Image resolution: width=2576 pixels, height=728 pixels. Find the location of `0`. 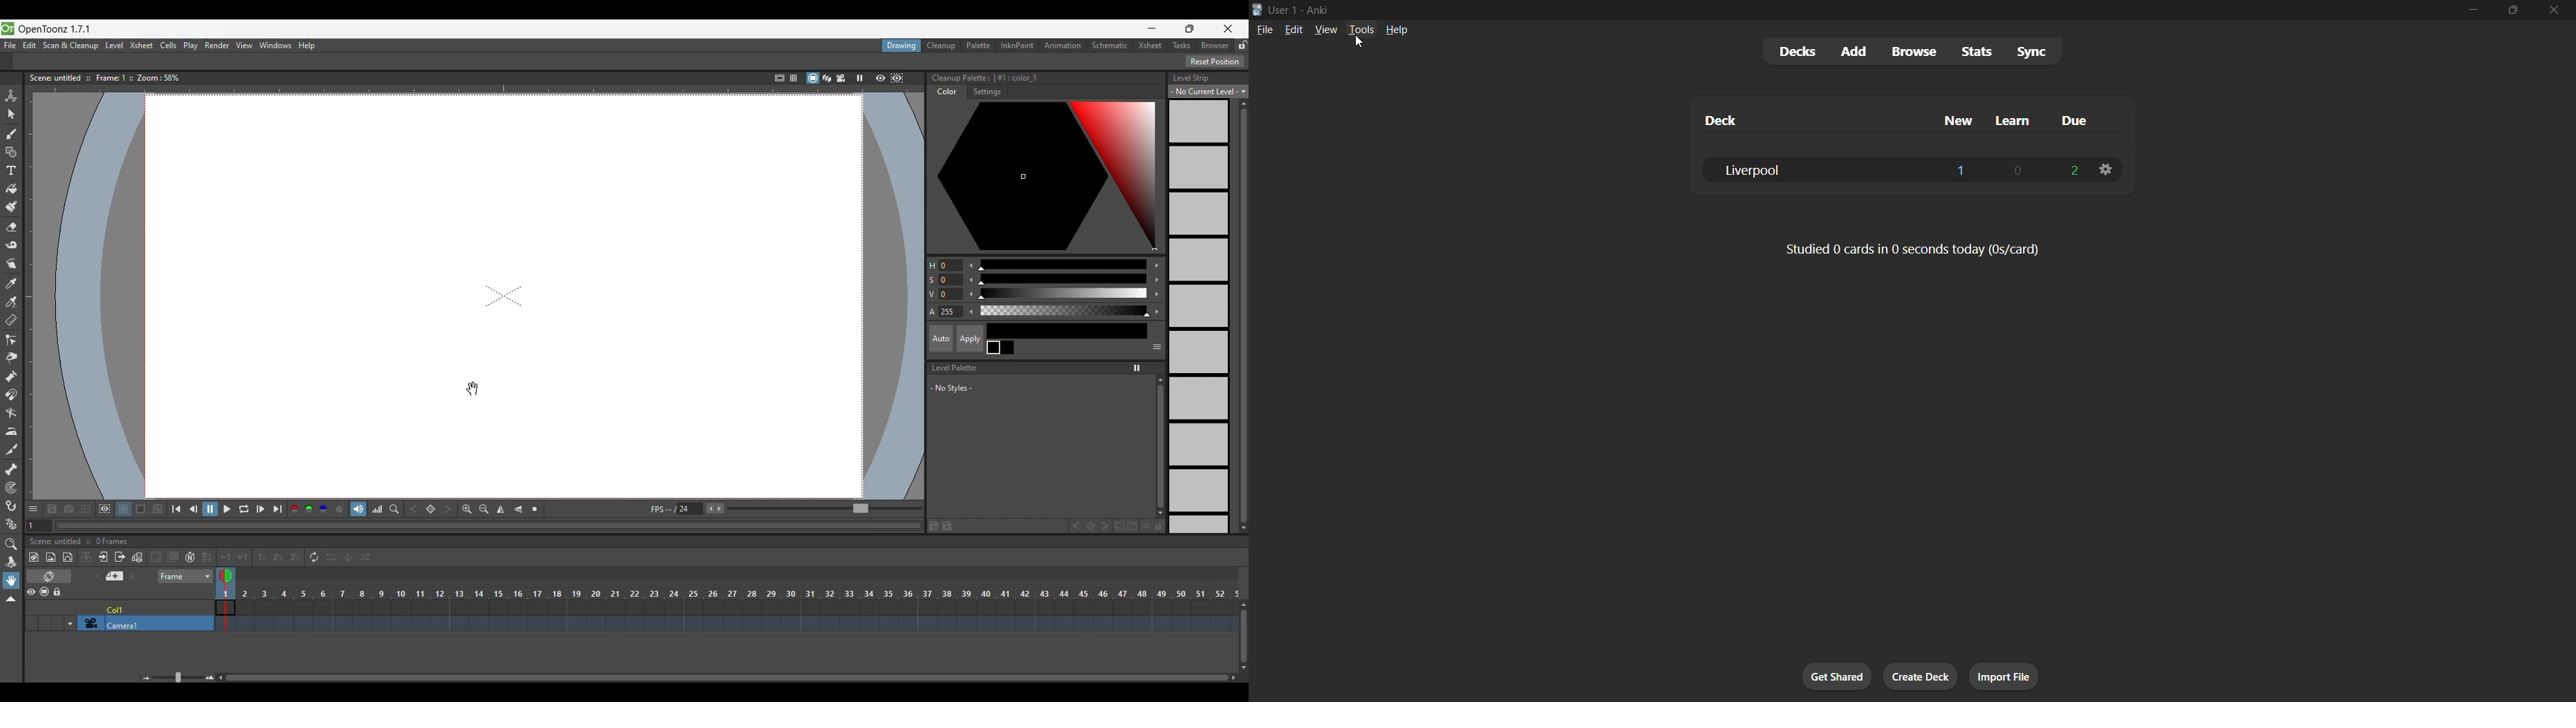

0 is located at coordinates (2017, 171).